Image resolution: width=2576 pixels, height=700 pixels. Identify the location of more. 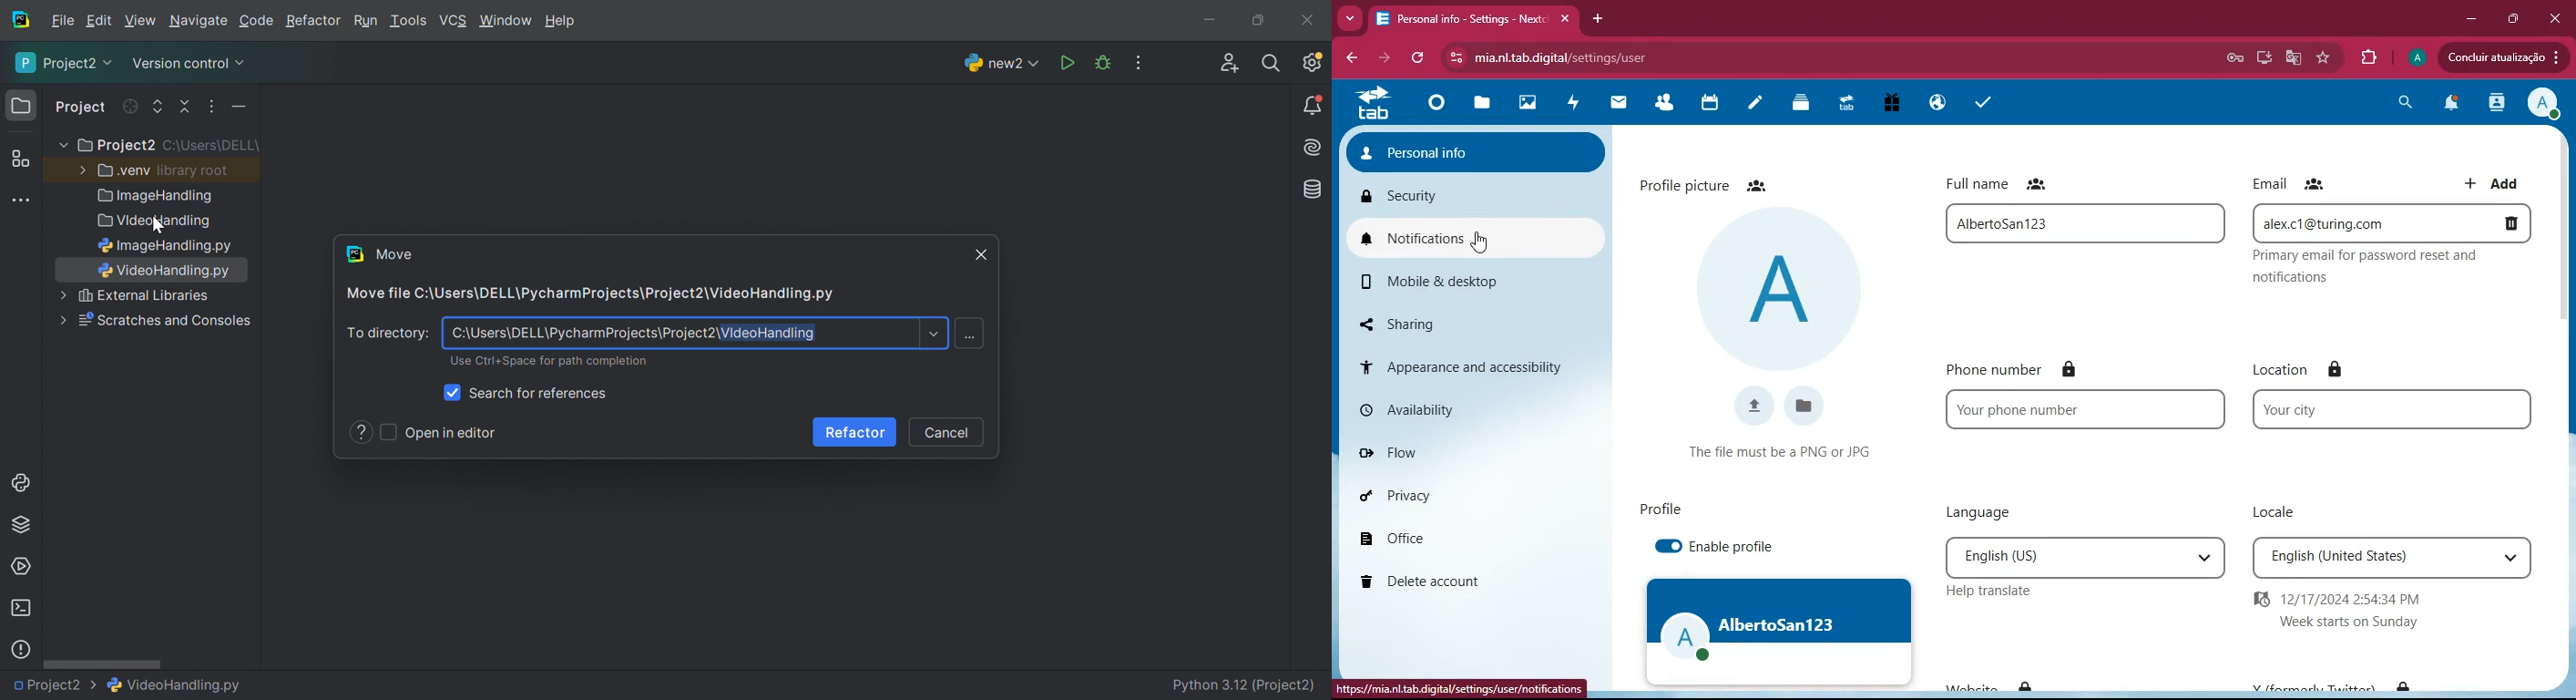
(1349, 18).